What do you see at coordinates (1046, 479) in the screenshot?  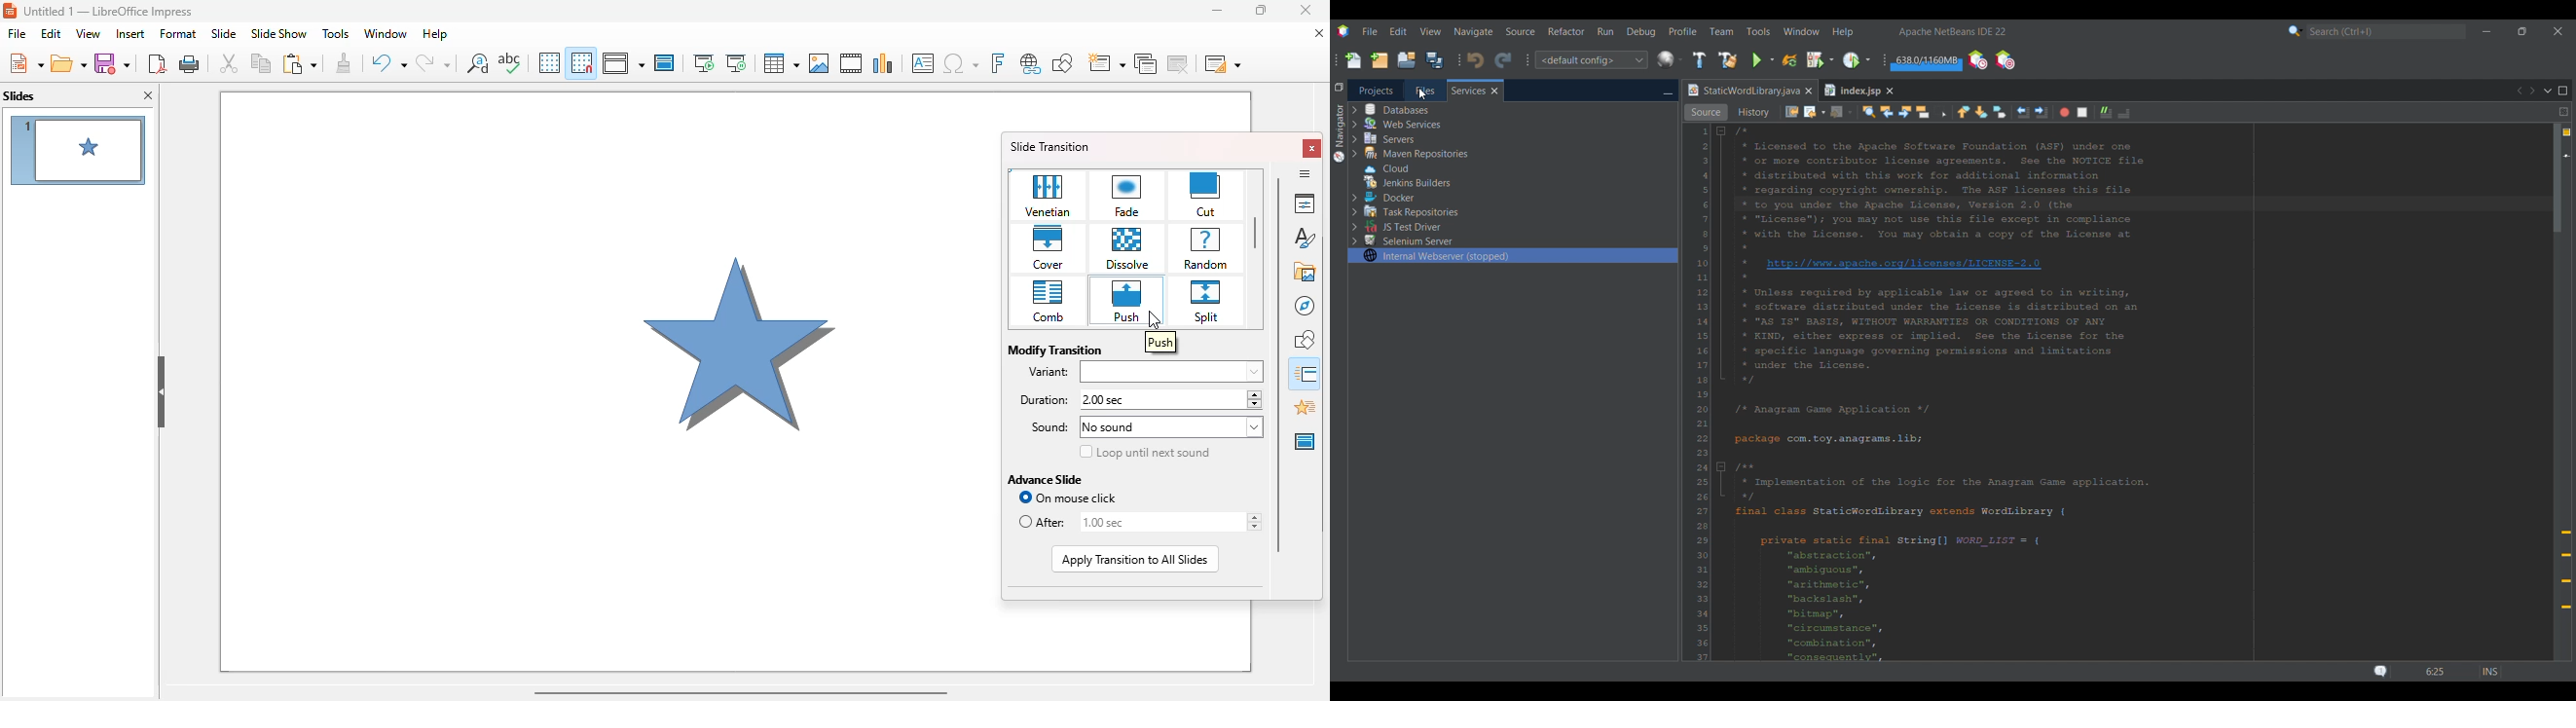 I see `advance slide` at bounding box center [1046, 479].